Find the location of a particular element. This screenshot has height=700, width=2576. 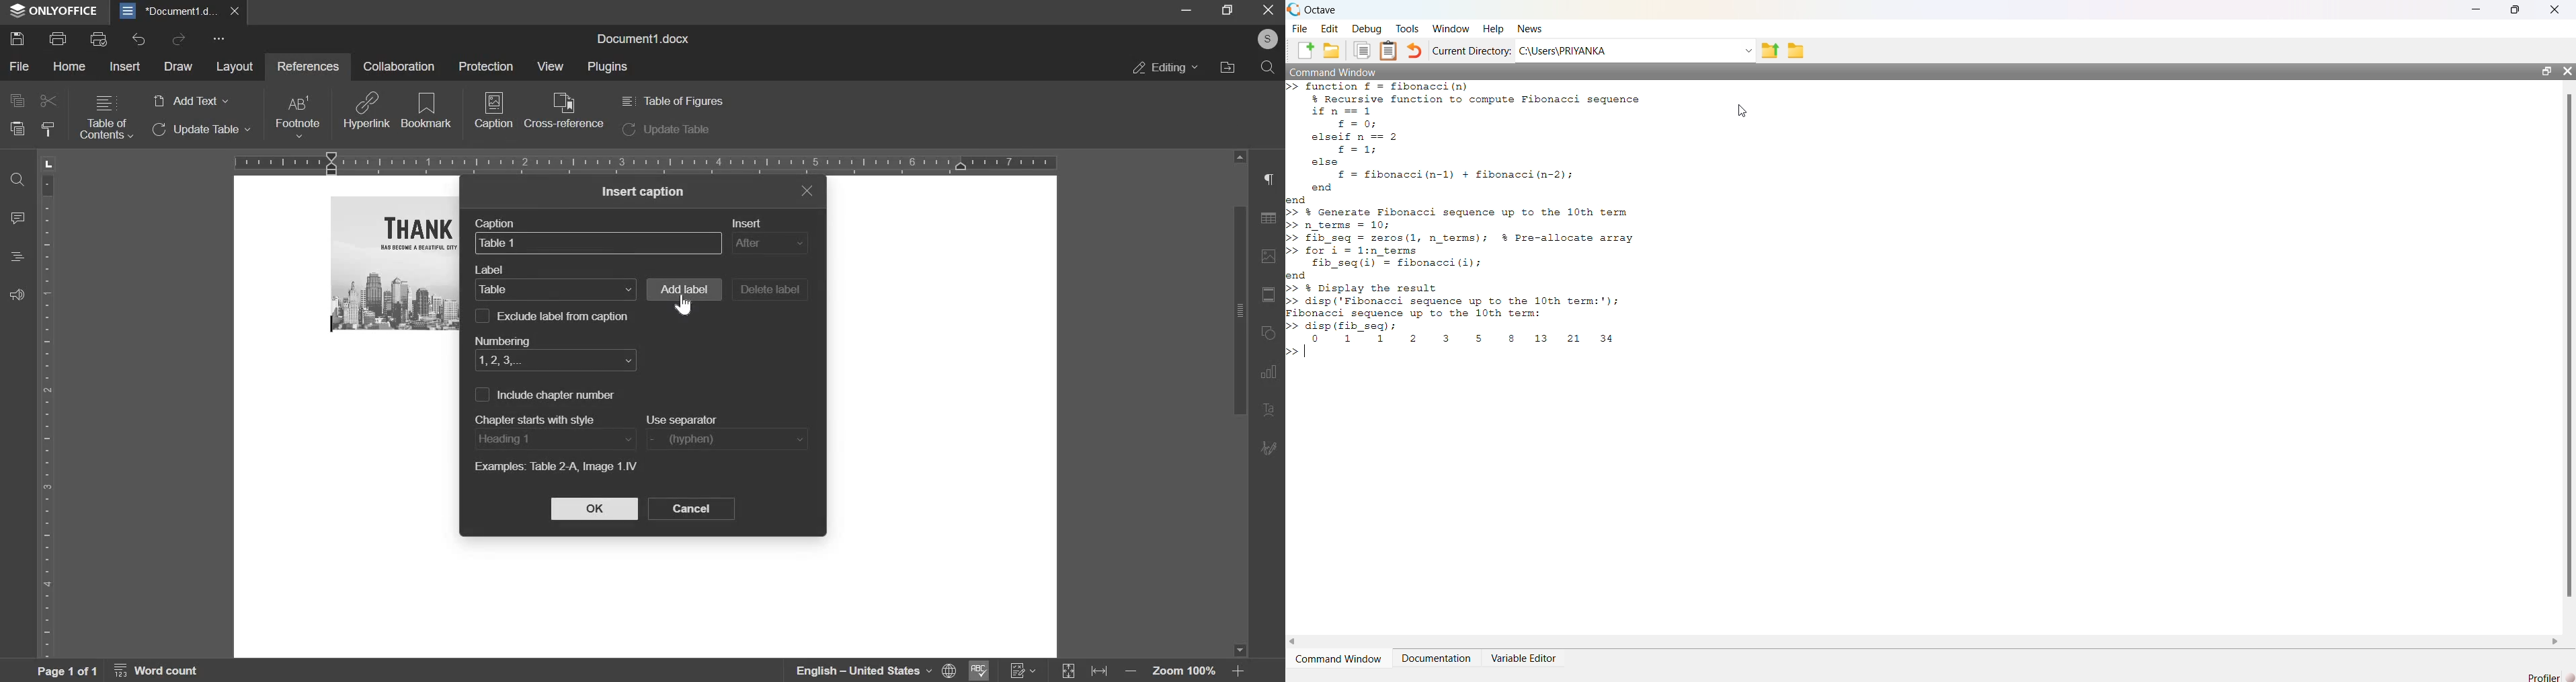

save is located at coordinates (16, 38).